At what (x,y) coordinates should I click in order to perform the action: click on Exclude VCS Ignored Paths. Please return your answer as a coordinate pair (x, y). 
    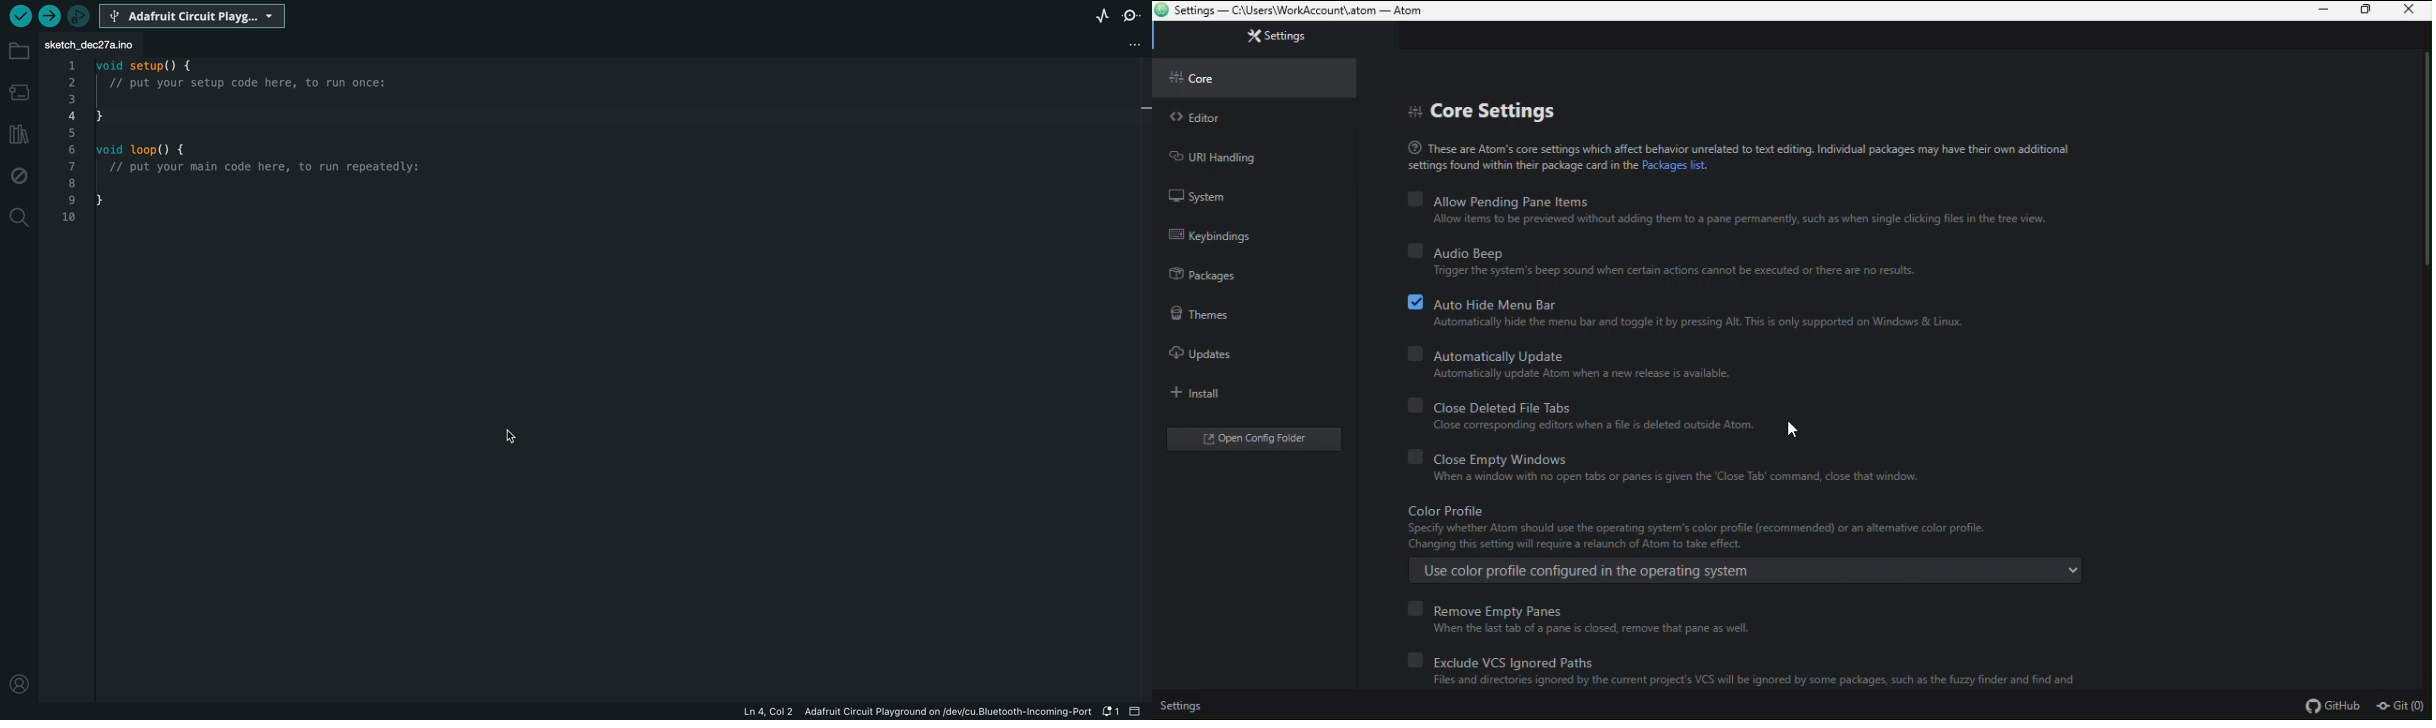
    Looking at the image, I should click on (1717, 661).